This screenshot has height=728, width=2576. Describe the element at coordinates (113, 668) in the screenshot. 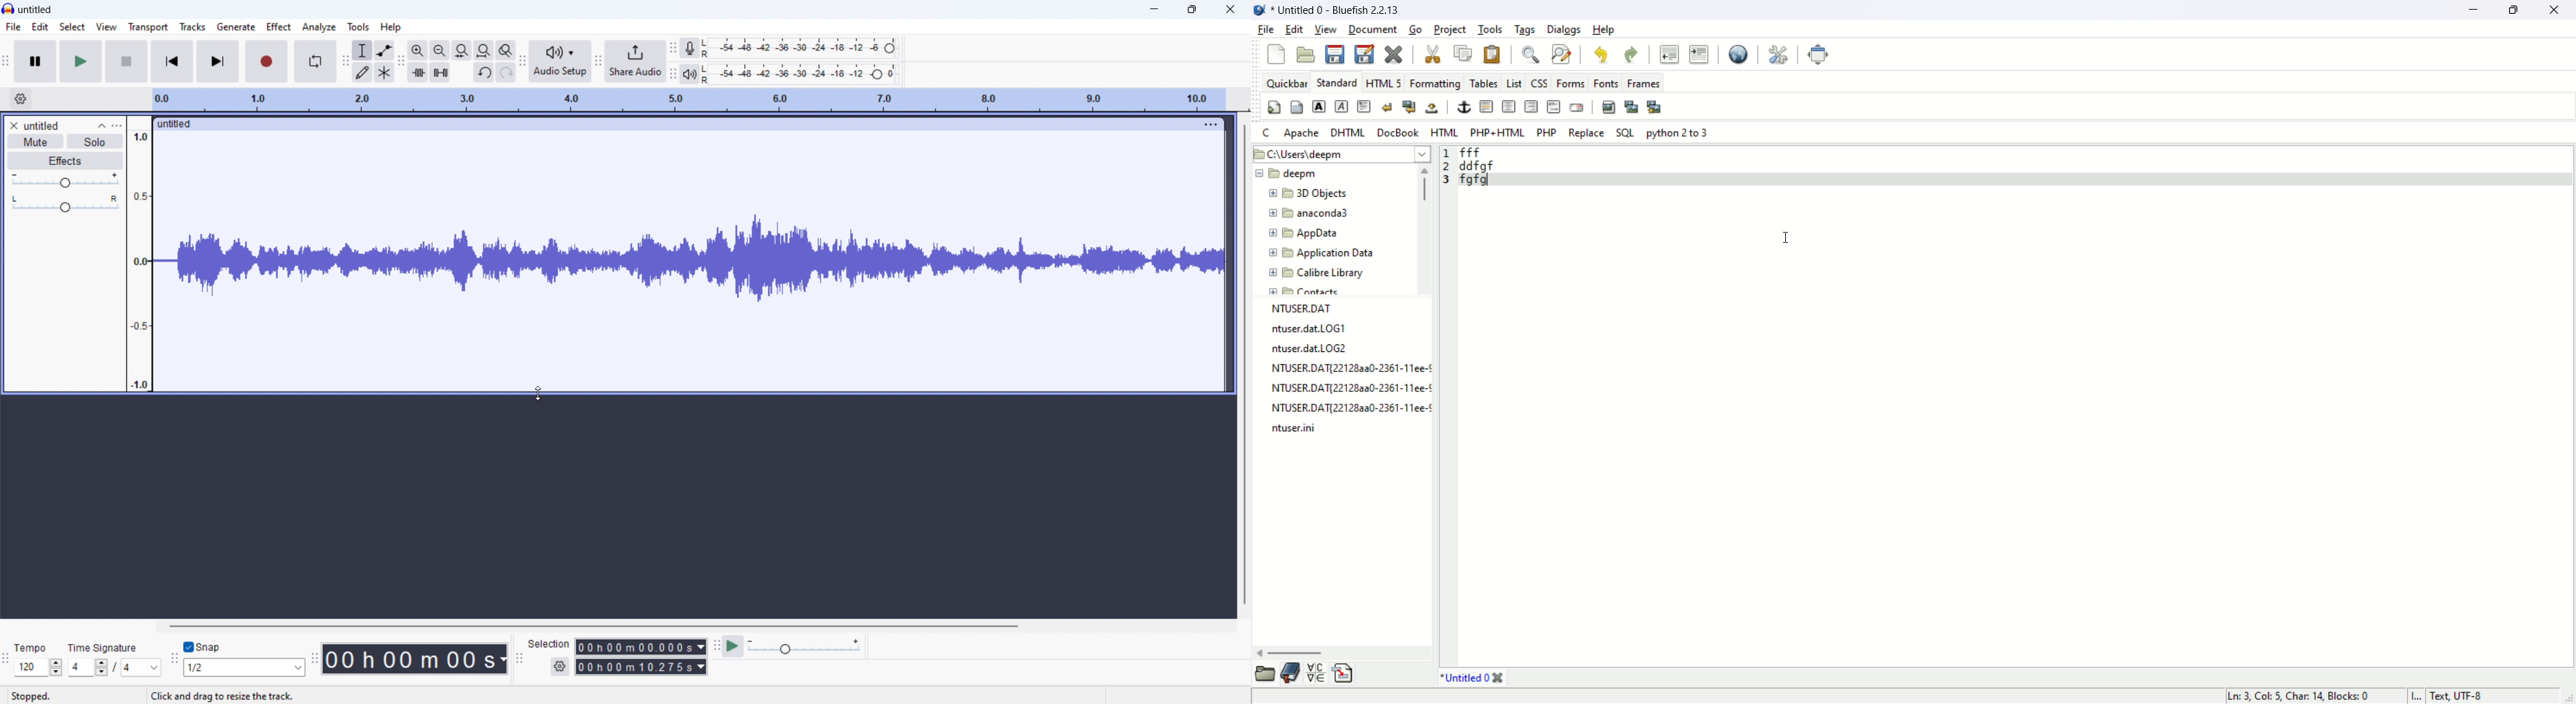

I see `set time signature` at that location.